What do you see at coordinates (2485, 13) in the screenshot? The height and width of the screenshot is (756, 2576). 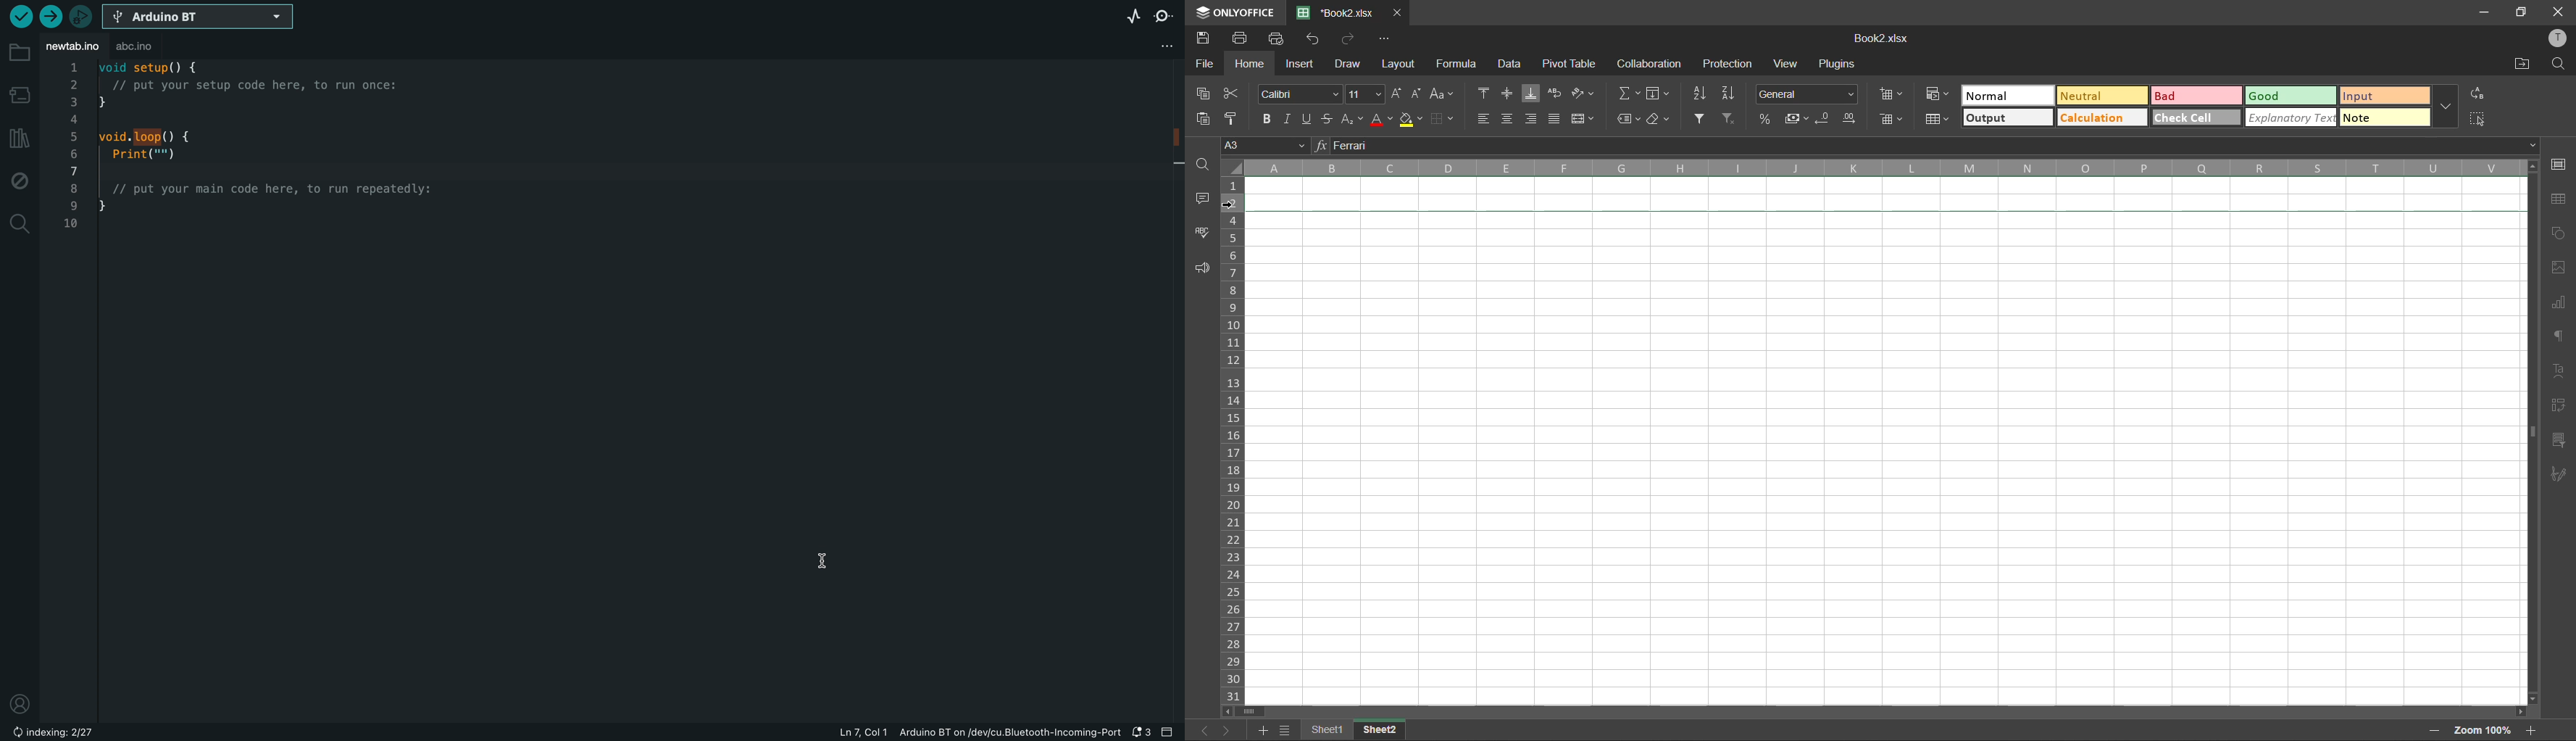 I see `minimize` at bounding box center [2485, 13].